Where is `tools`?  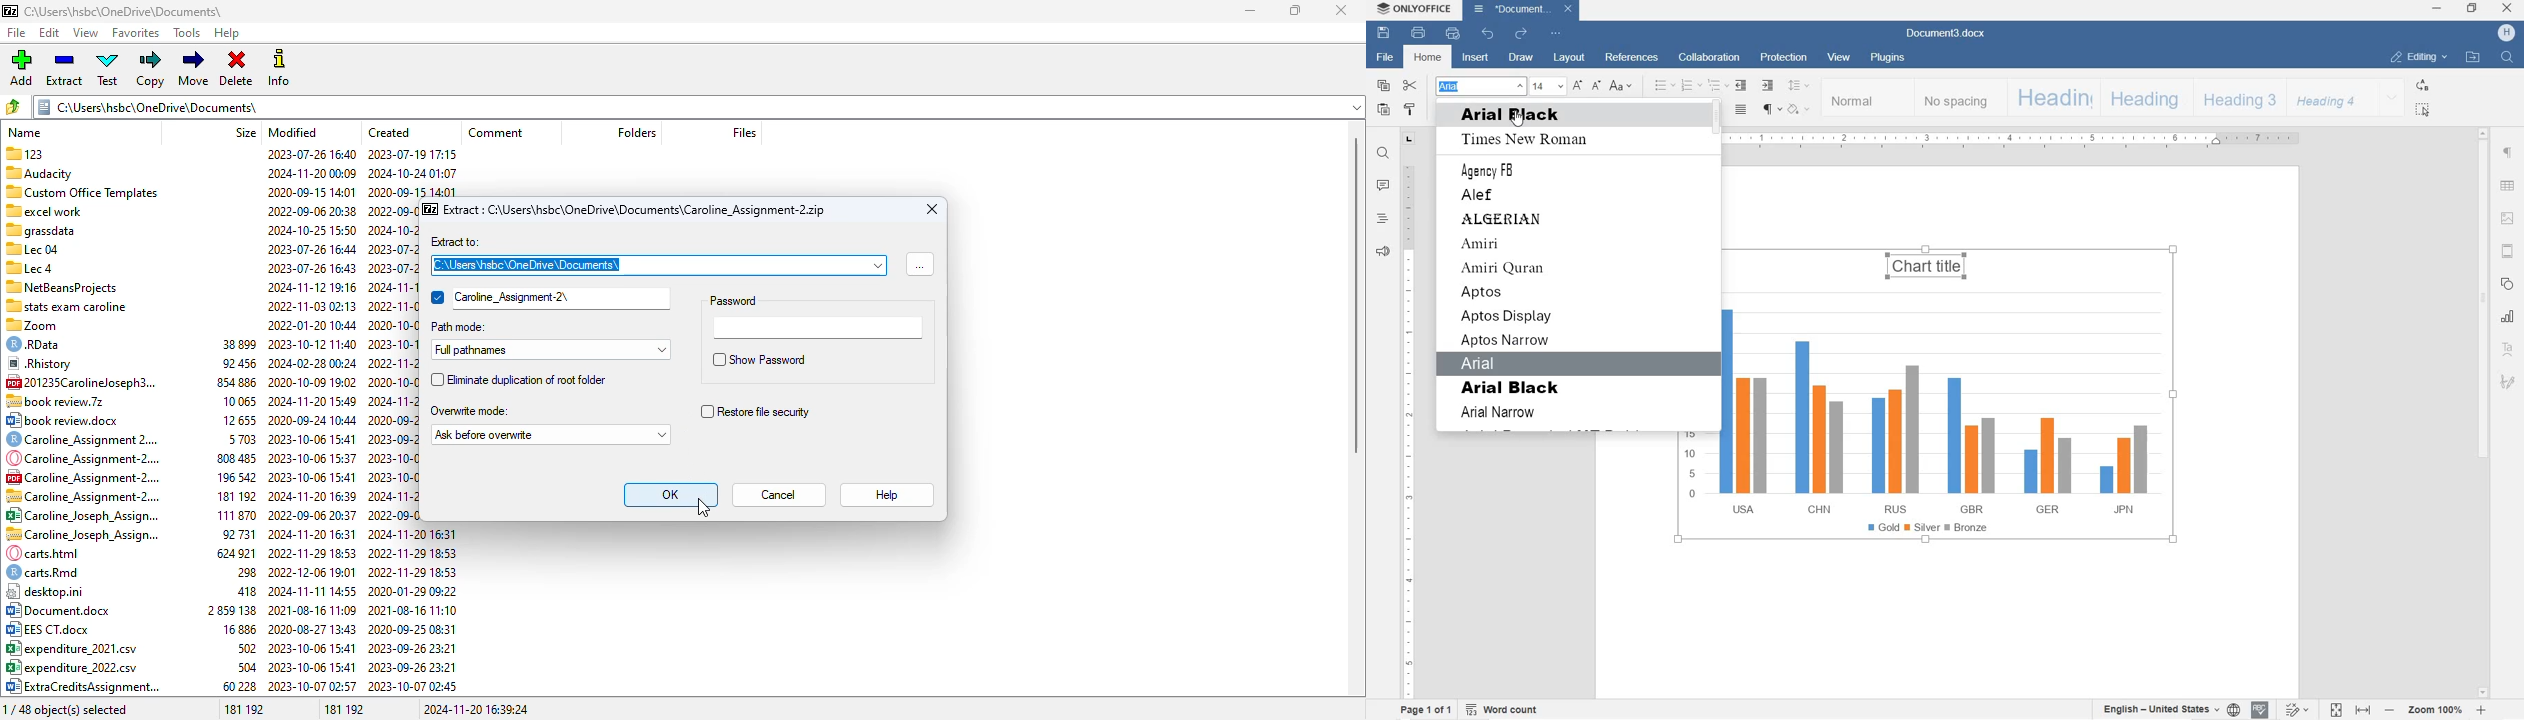
tools is located at coordinates (188, 33).